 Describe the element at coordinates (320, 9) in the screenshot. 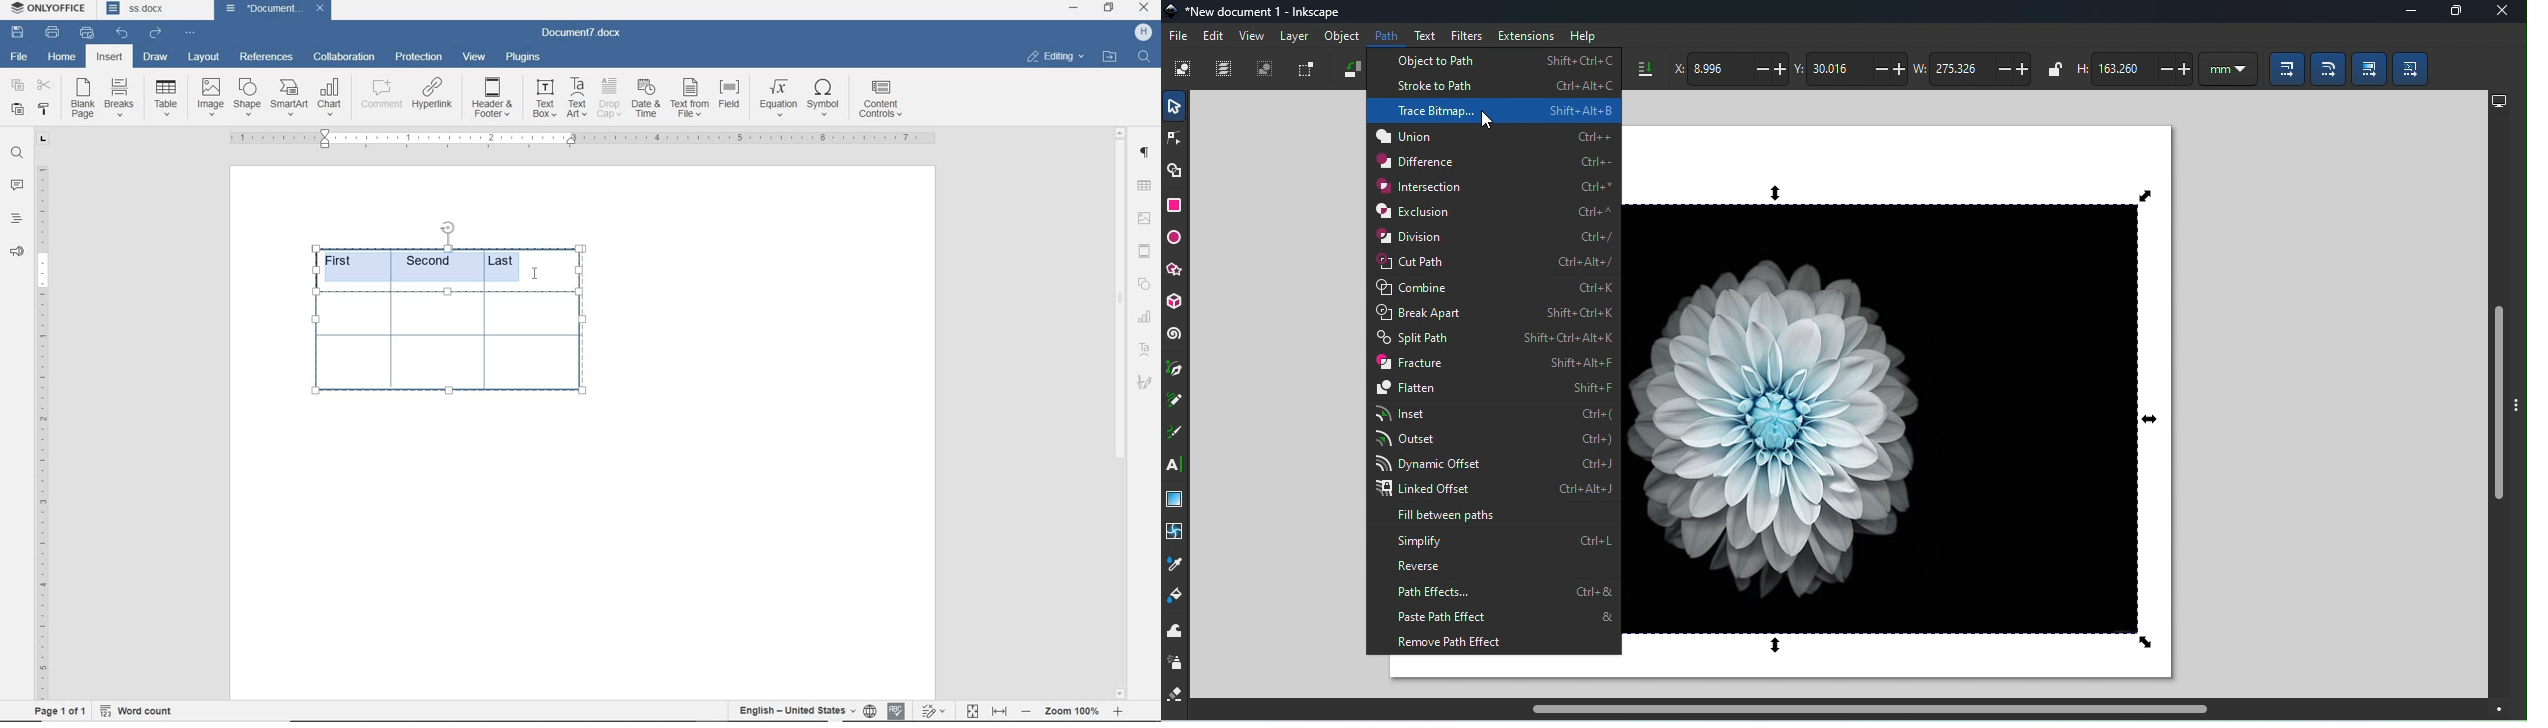

I see `close` at that location.